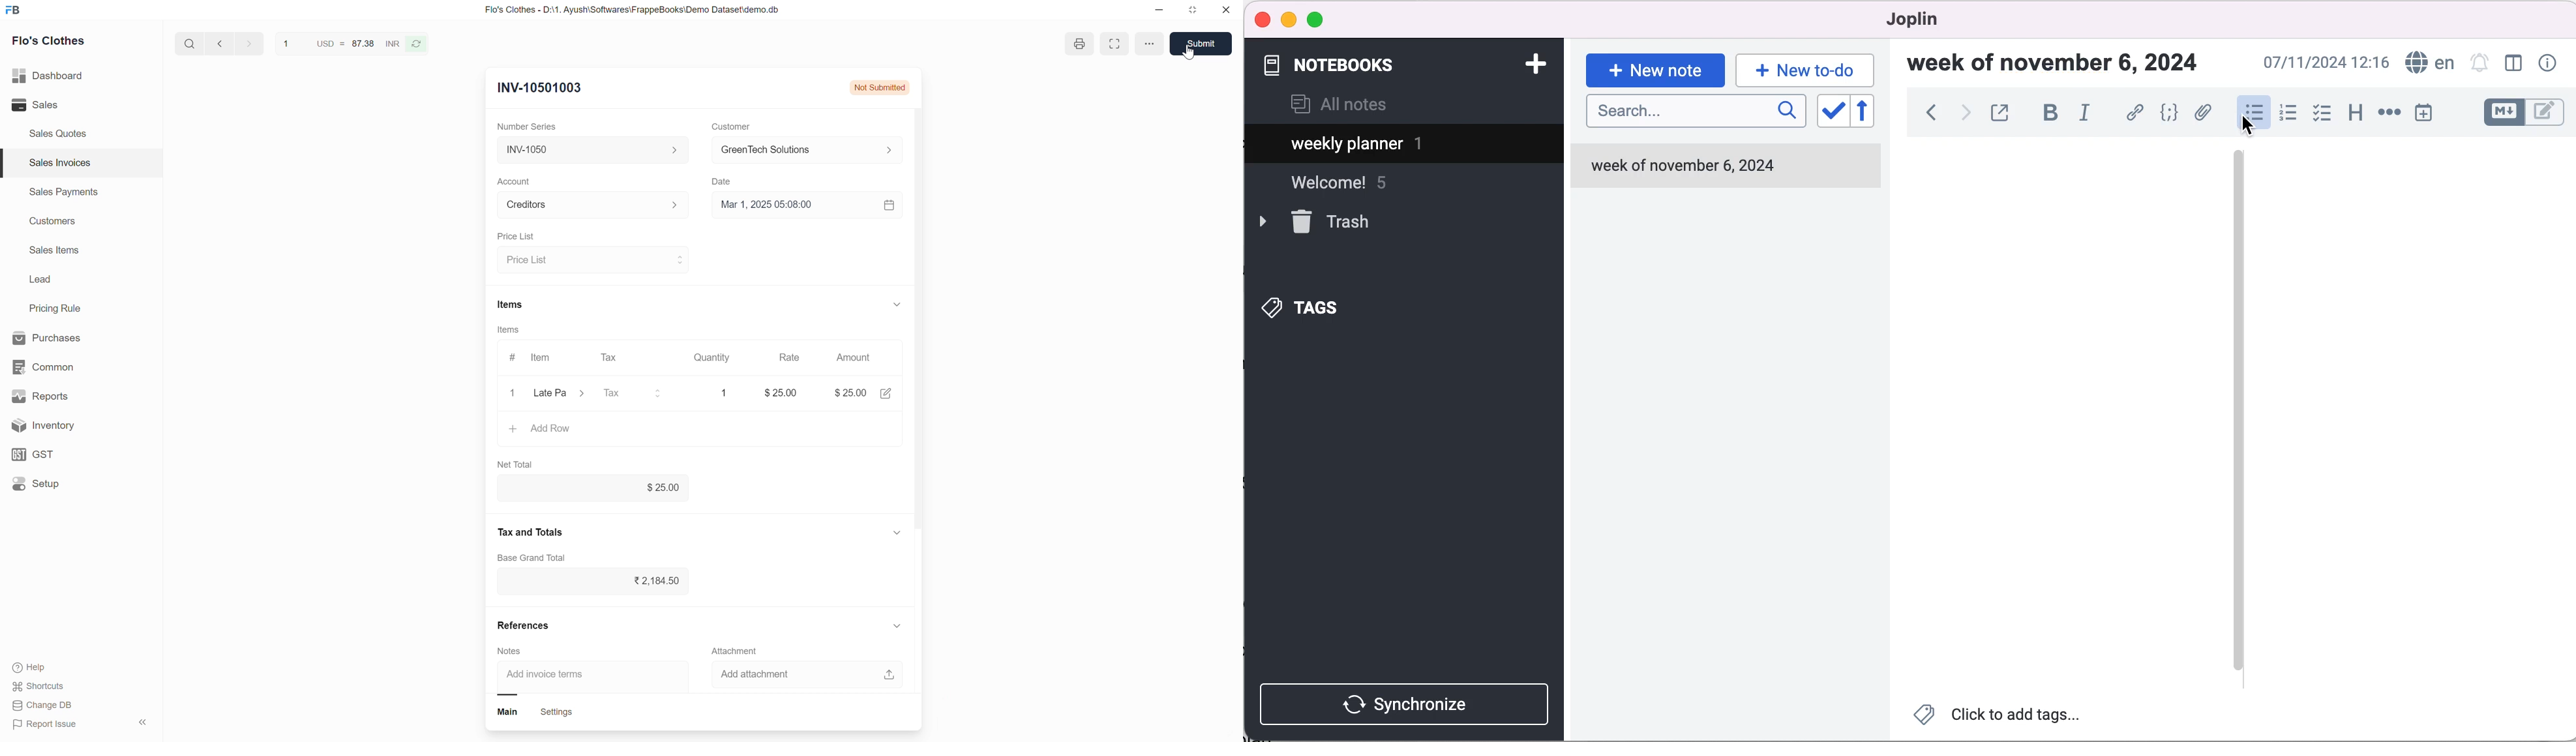 This screenshot has height=756, width=2576. What do you see at coordinates (780, 392) in the screenshot?
I see `rate ` at bounding box center [780, 392].